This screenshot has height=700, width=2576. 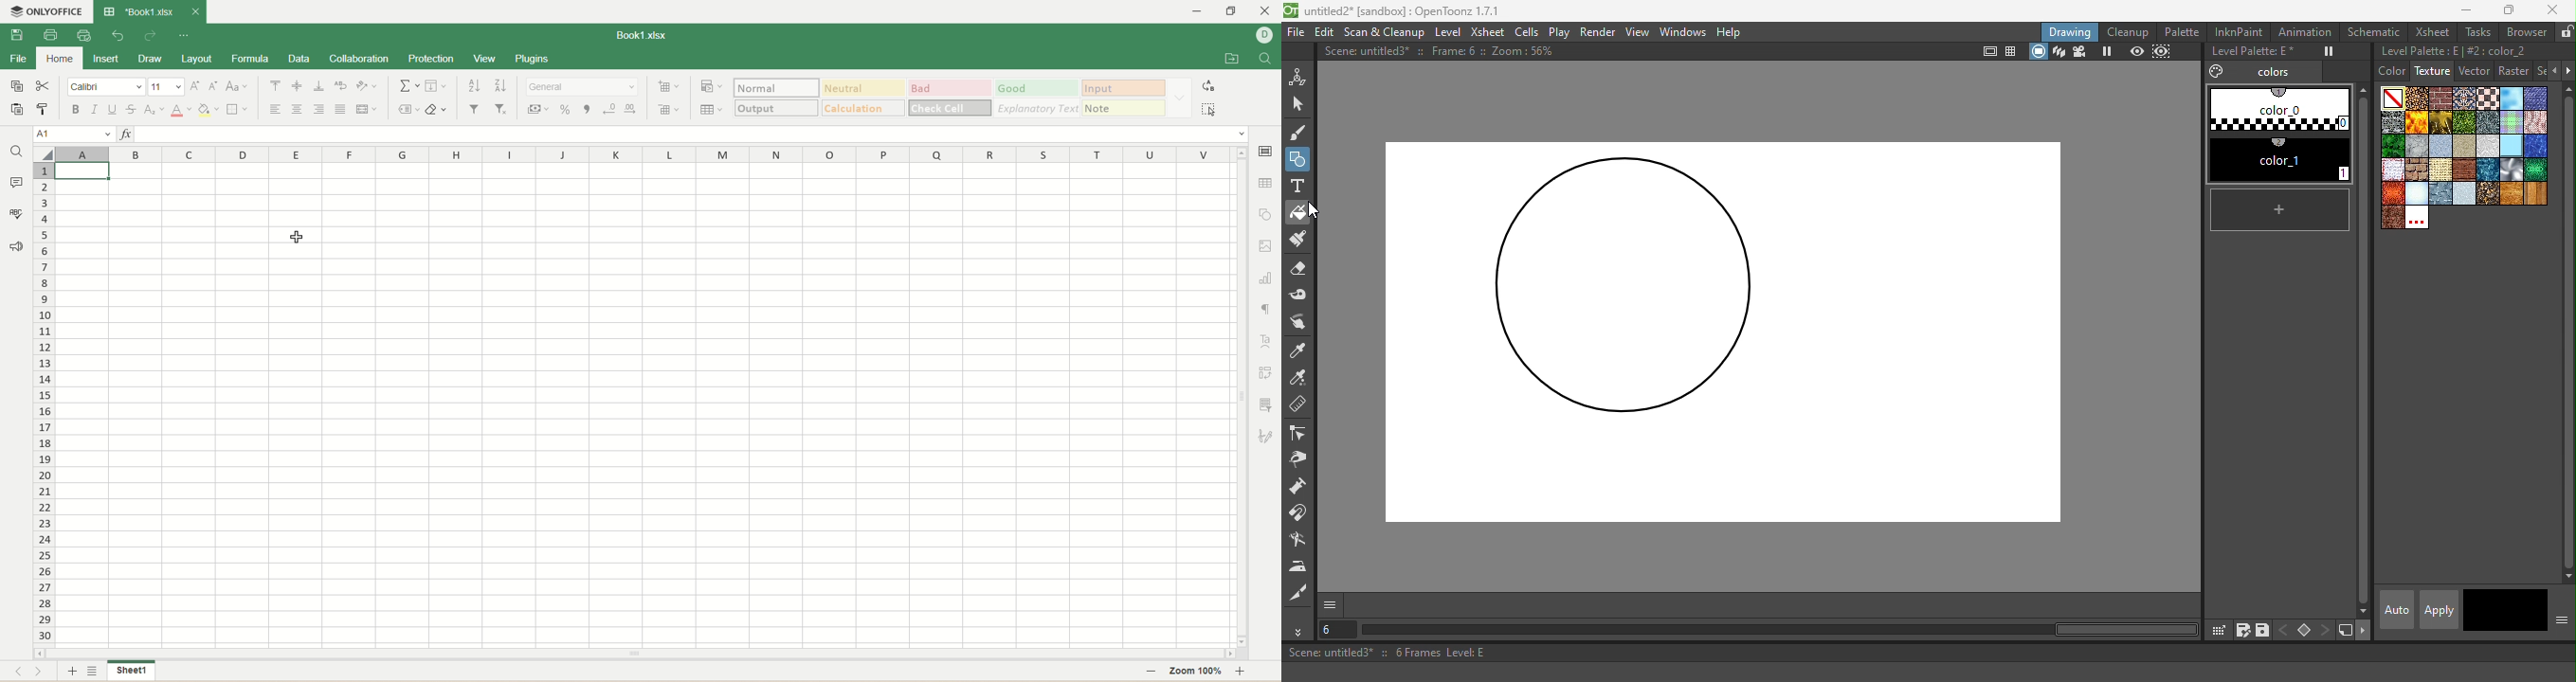 What do you see at coordinates (1720, 331) in the screenshot?
I see `Canvas` at bounding box center [1720, 331].